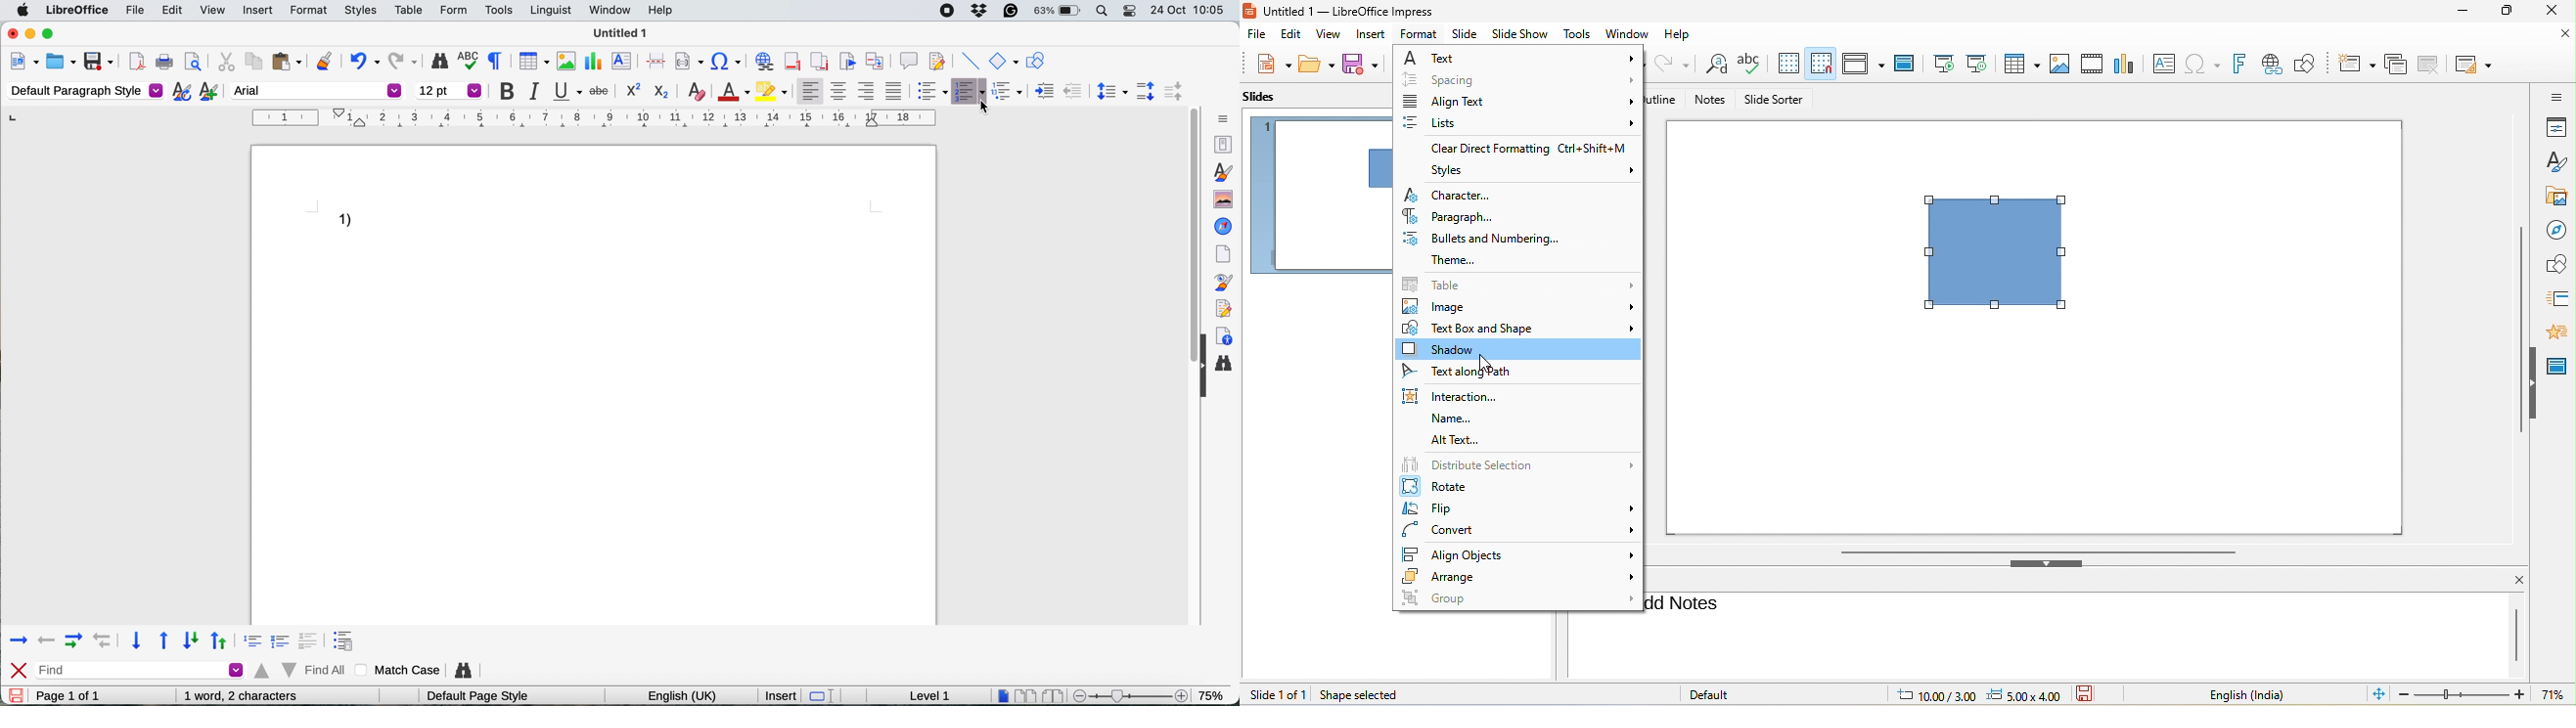 The height and width of the screenshot is (728, 2576). Describe the element at coordinates (1263, 96) in the screenshot. I see `slides` at that location.